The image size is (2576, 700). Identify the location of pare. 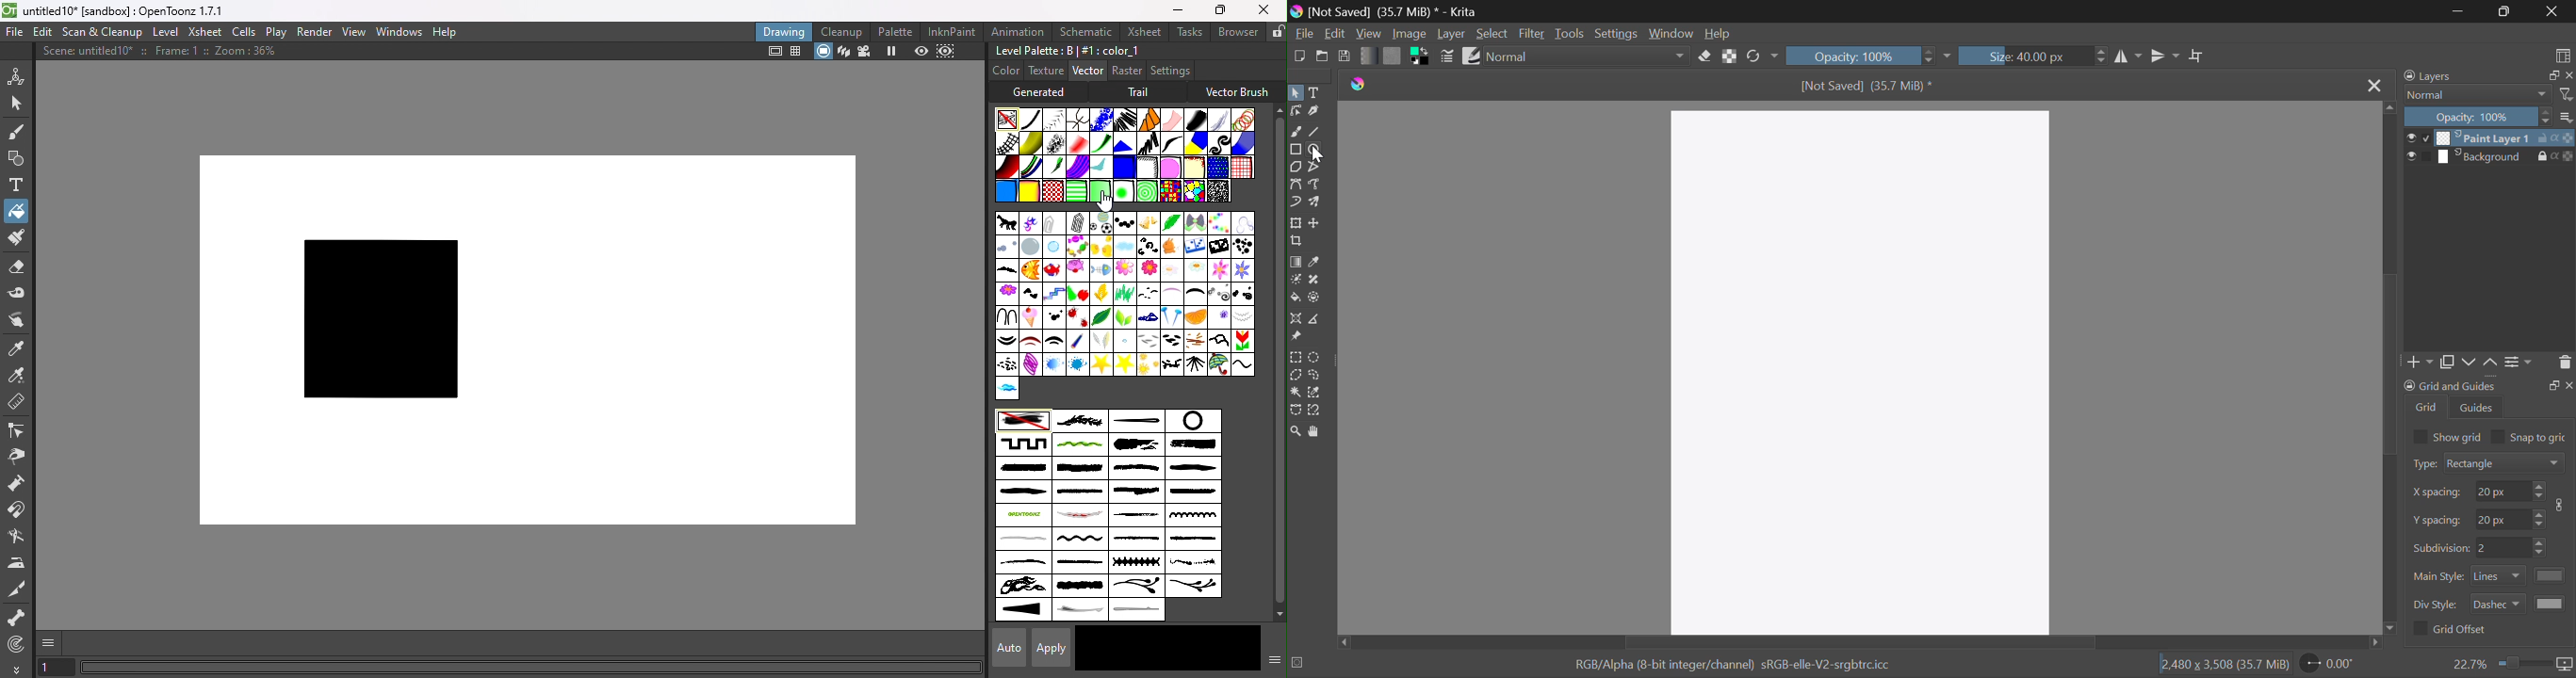
(1007, 341).